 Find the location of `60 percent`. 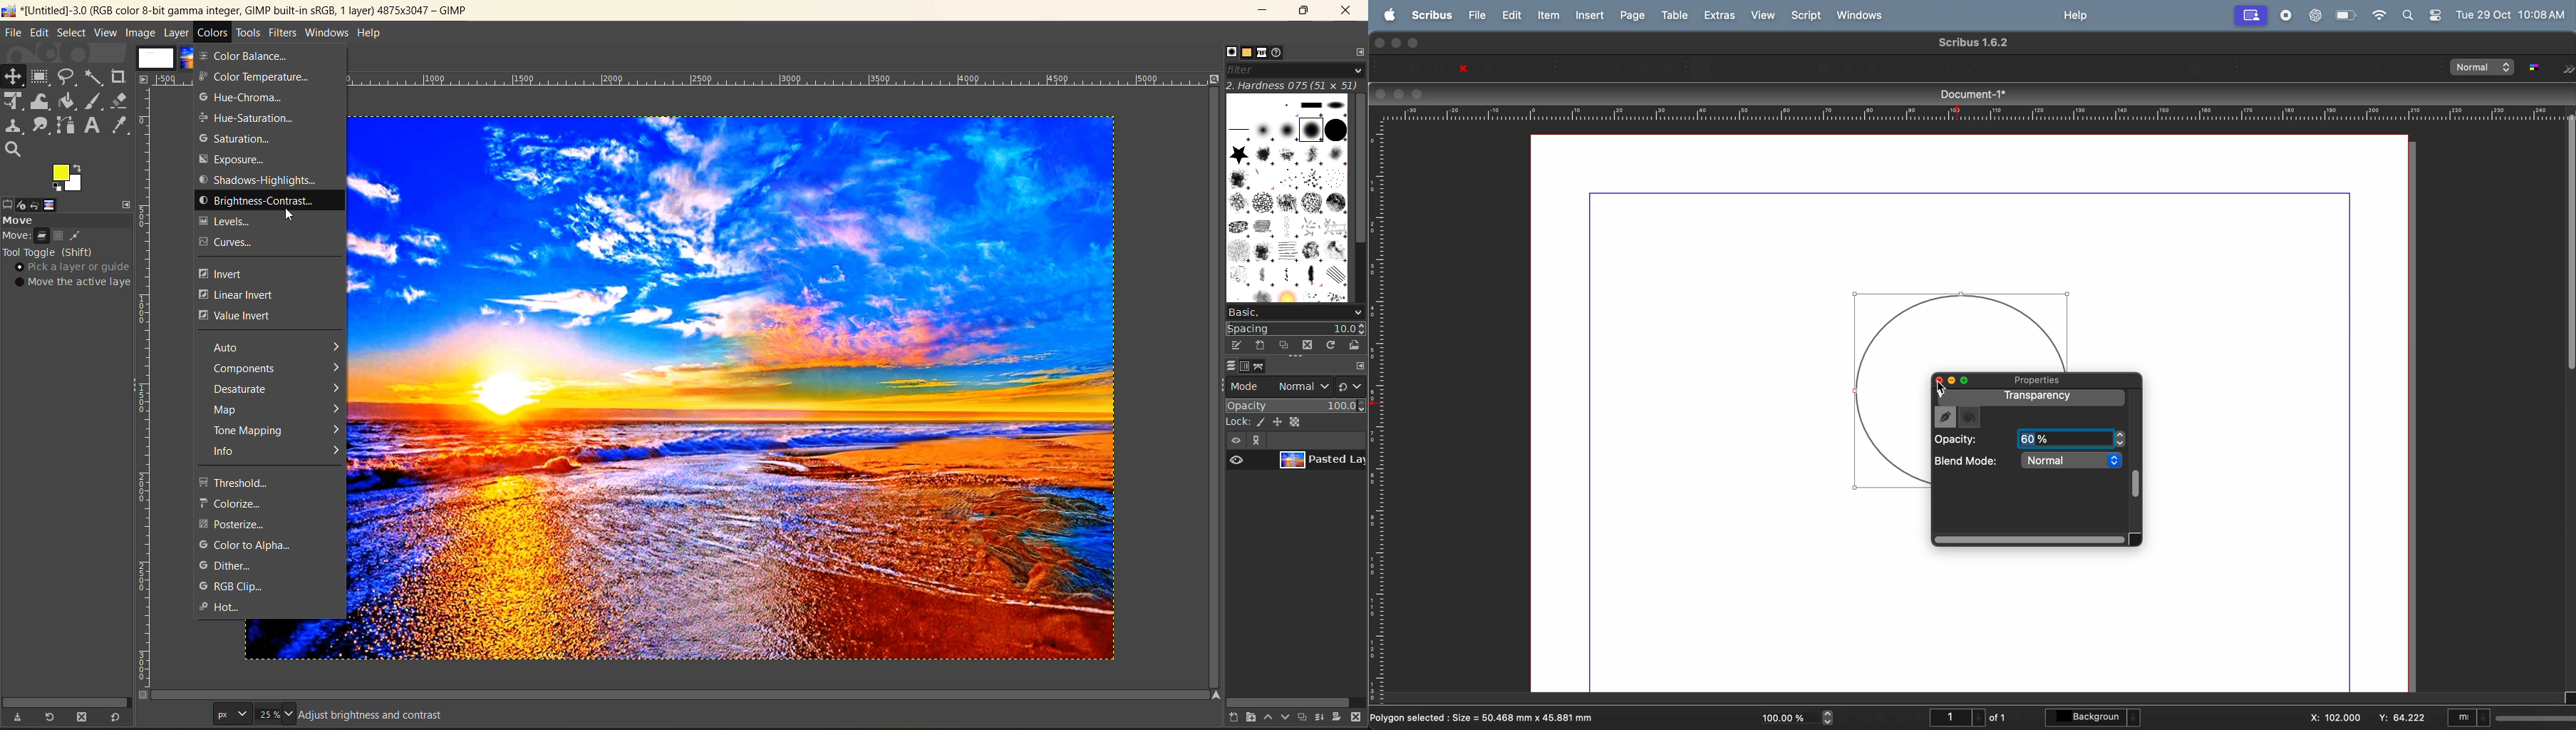

60 percent is located at coordinates (2072, 438).